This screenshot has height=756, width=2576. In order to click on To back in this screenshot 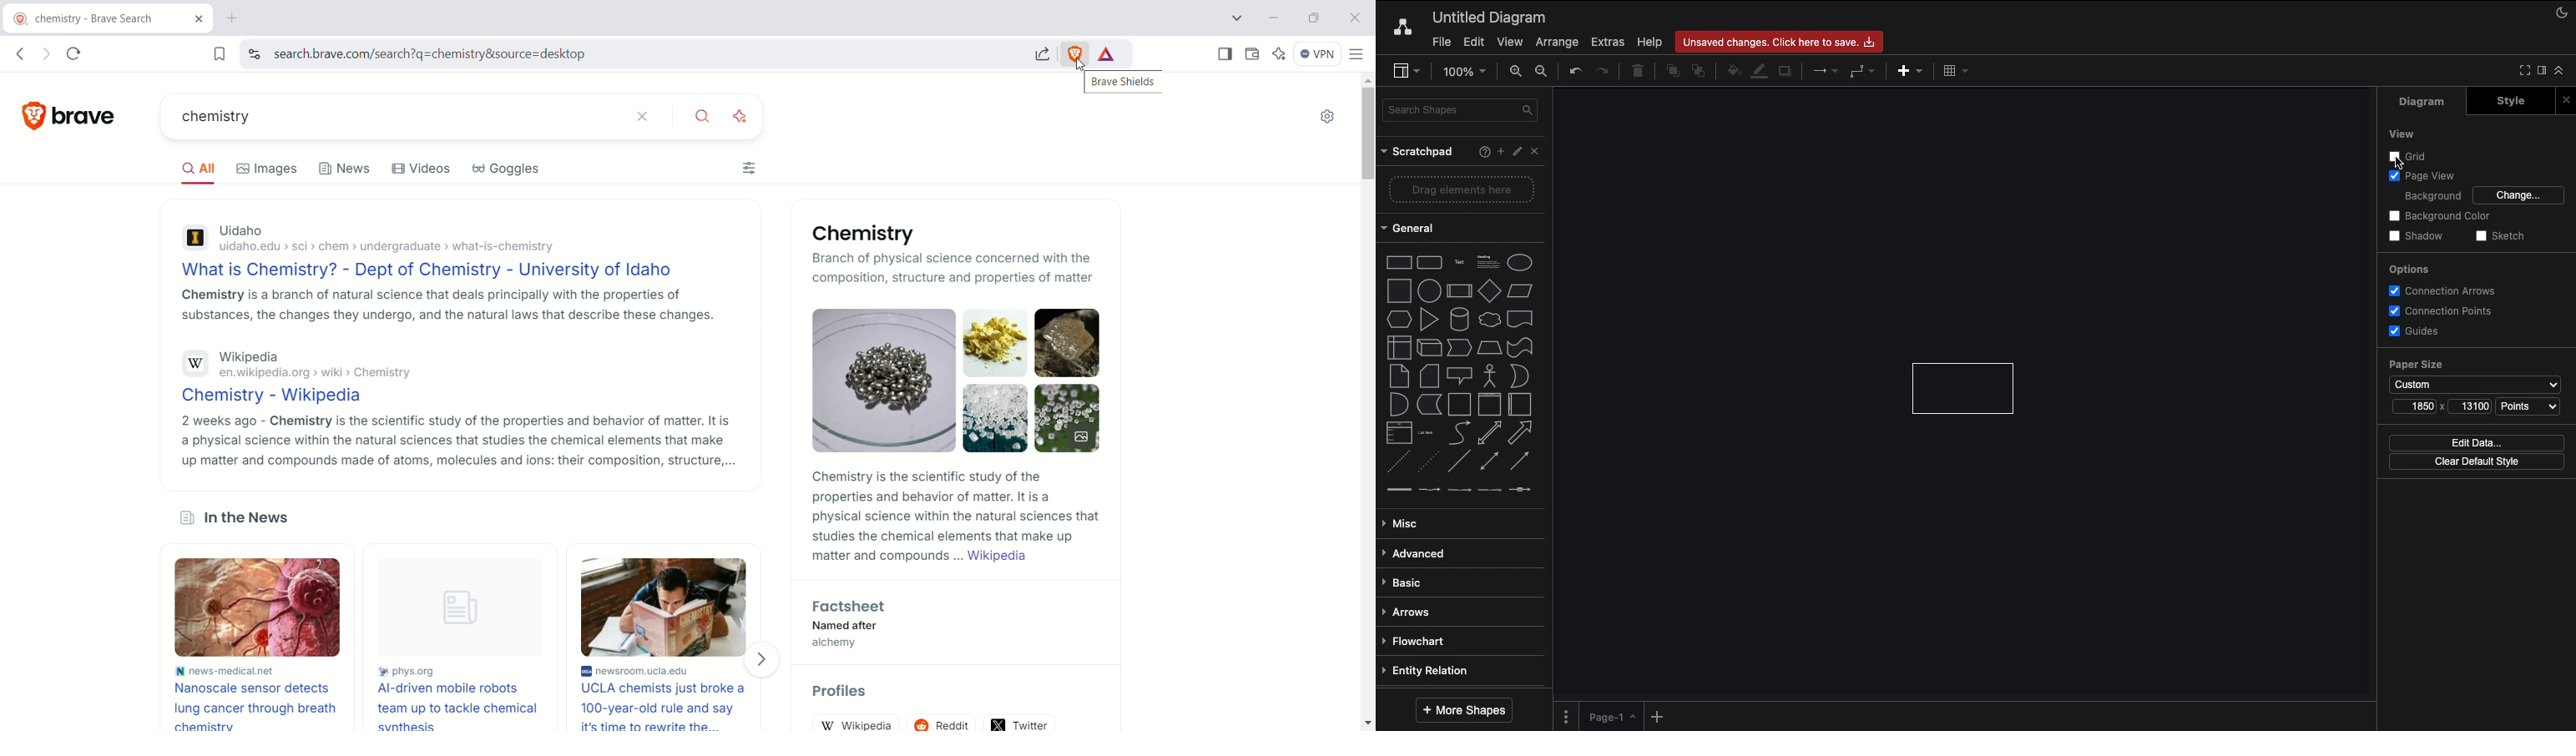, I will do `click(1699, 73)`.